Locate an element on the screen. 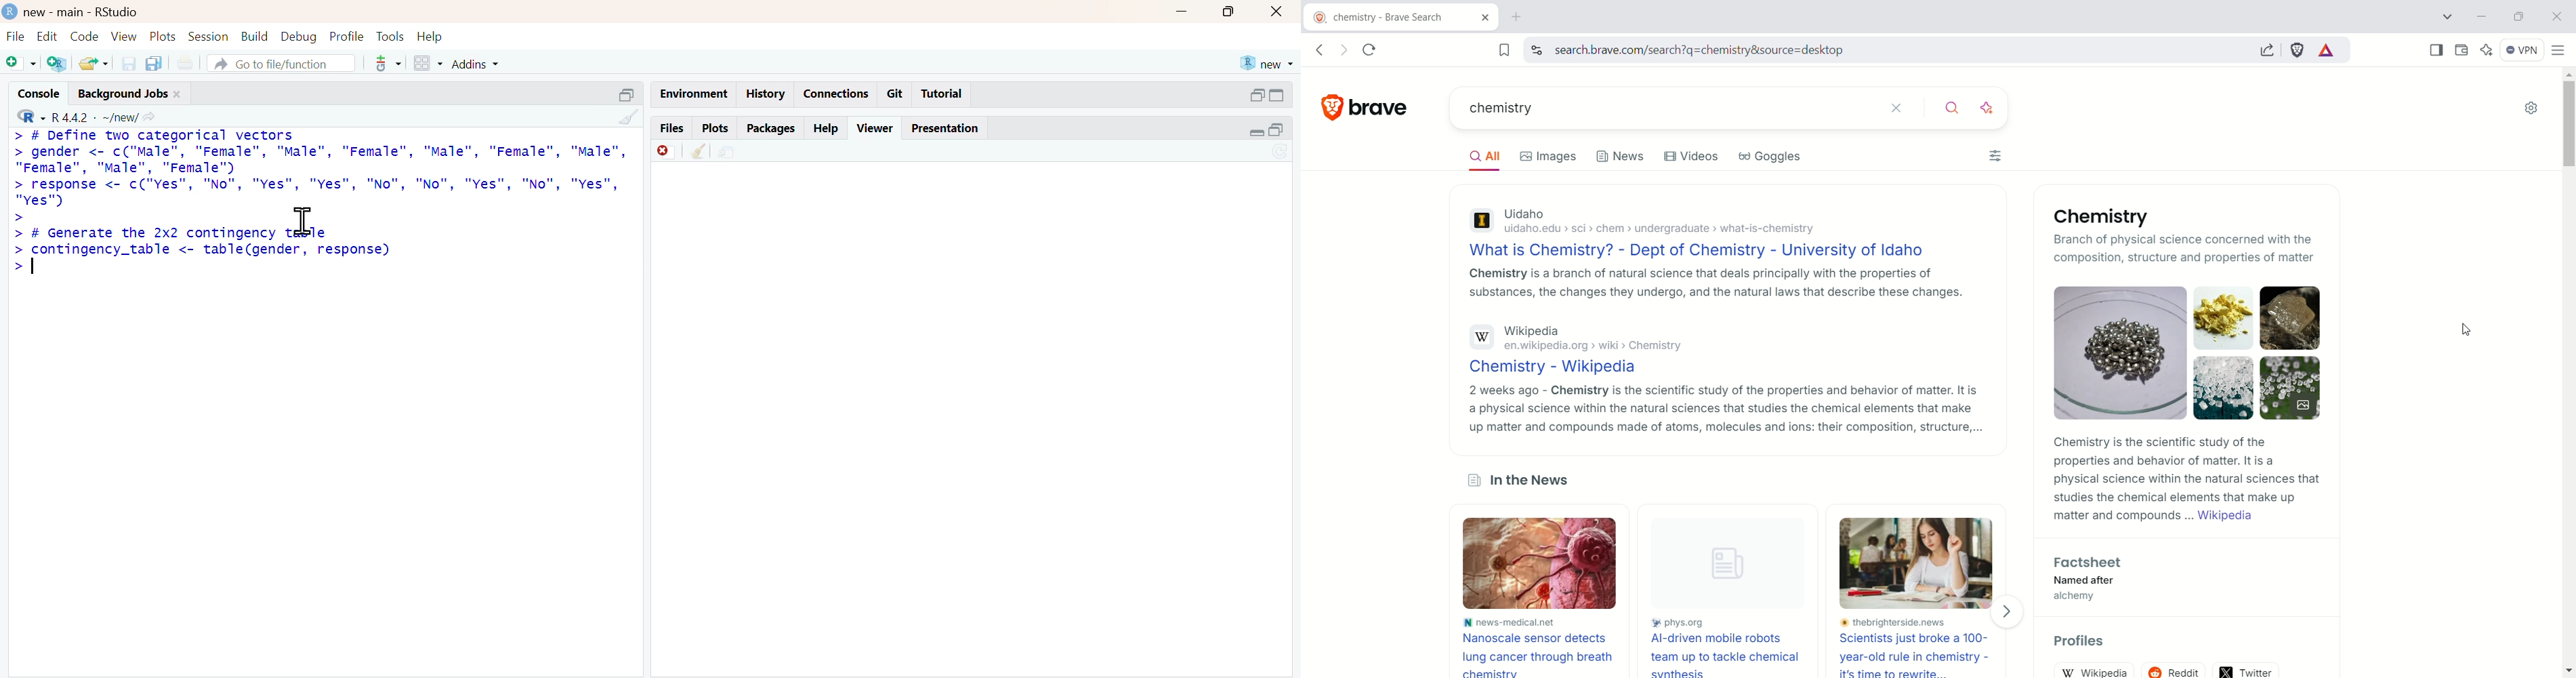 Image resolution: width=2576 pixels, height=700 pixels. go to file/function is located at coordinates (282, 62).